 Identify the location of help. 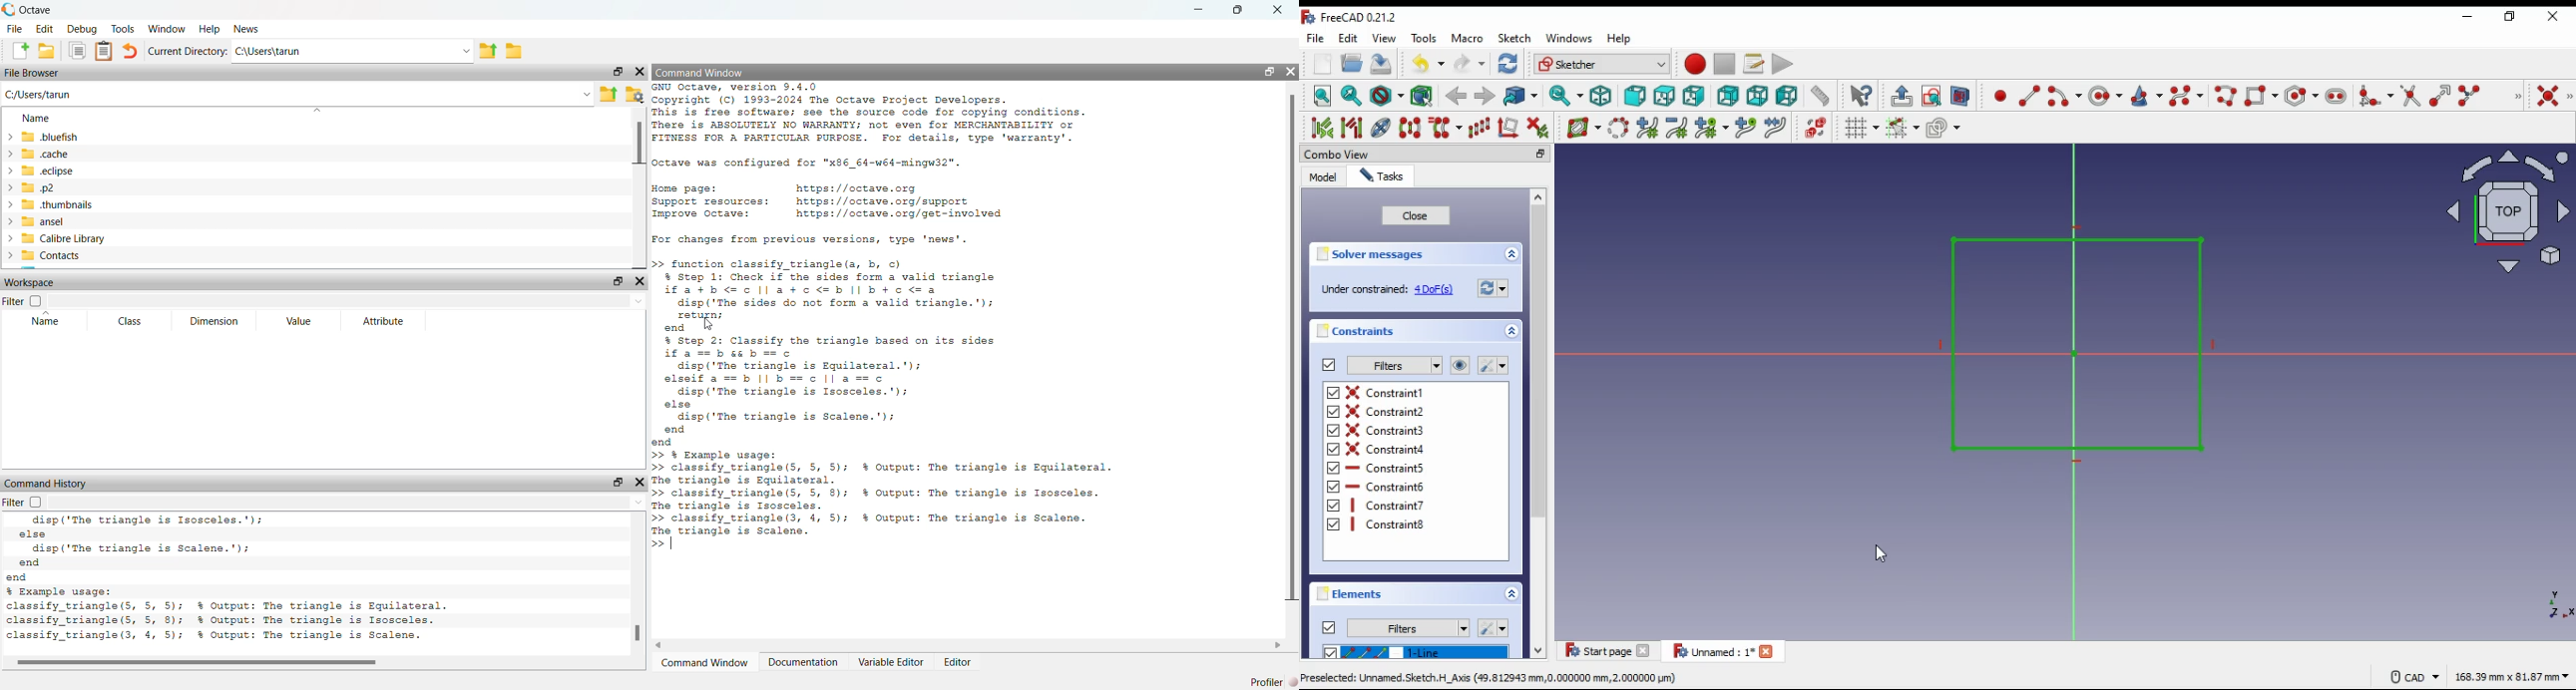
(1620, 39).